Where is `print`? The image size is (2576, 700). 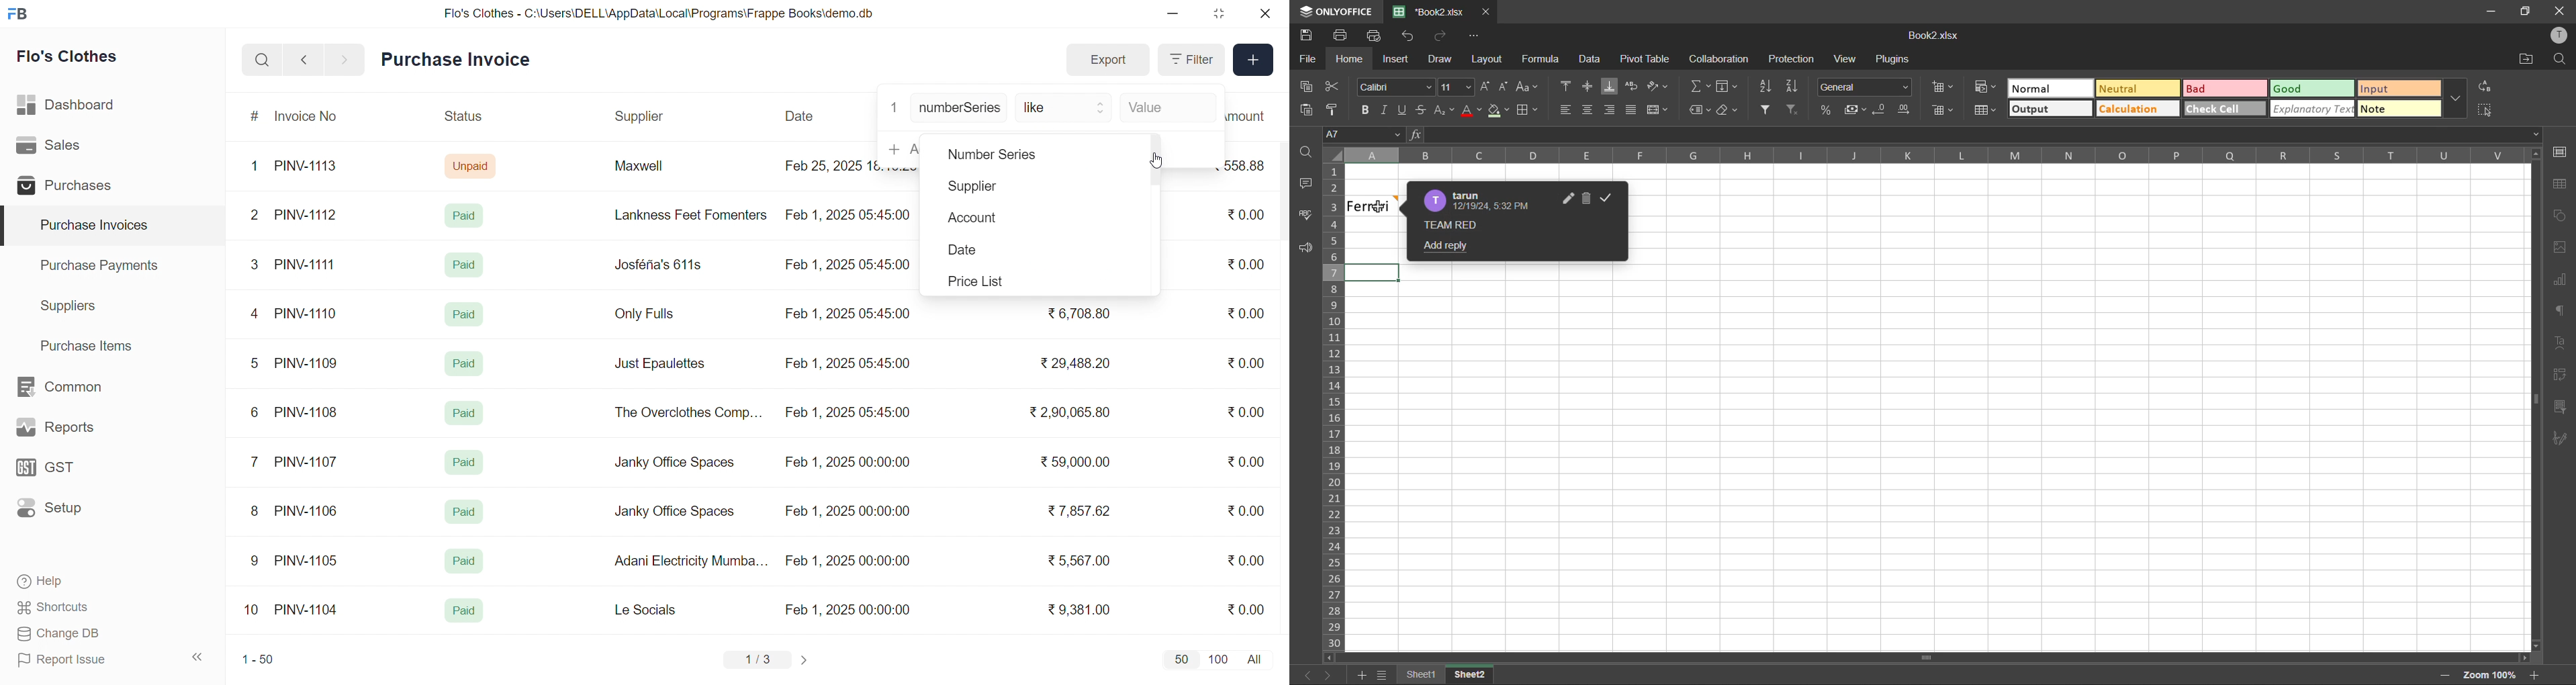 print is located at coordinates (1343, 38).